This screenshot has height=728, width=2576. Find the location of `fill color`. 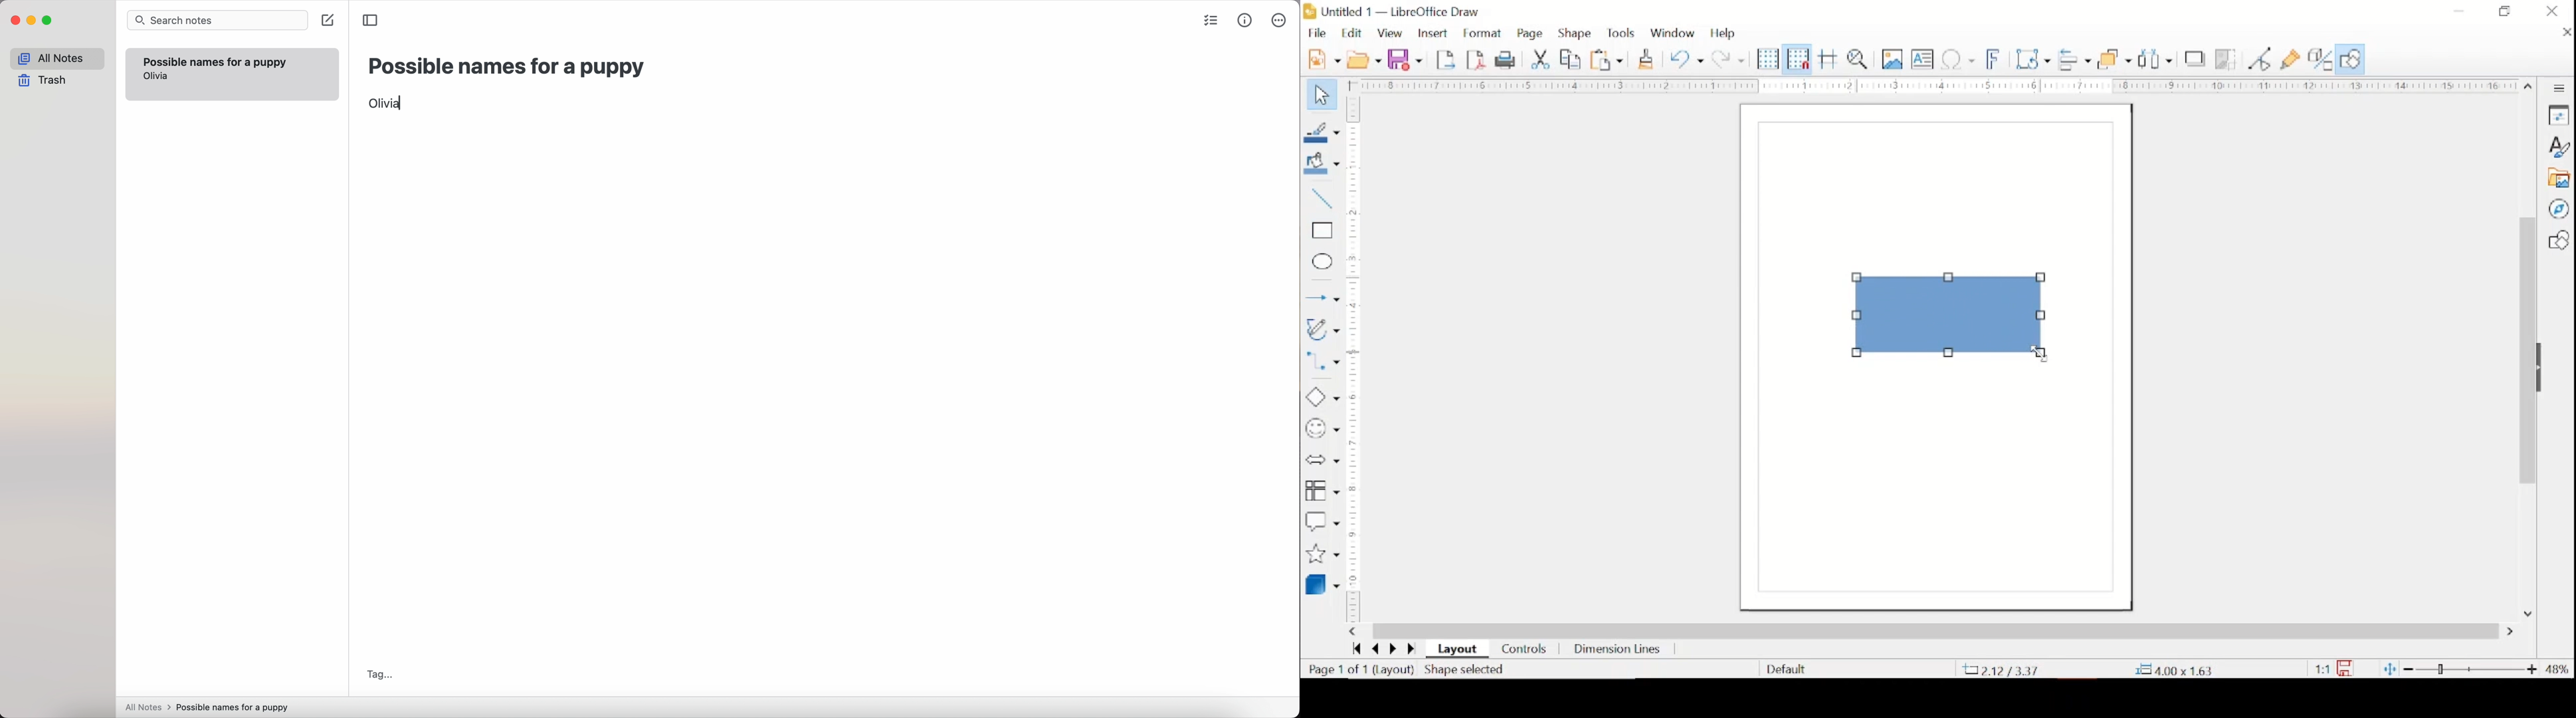

fill color is located at coordinates (1324, 164).